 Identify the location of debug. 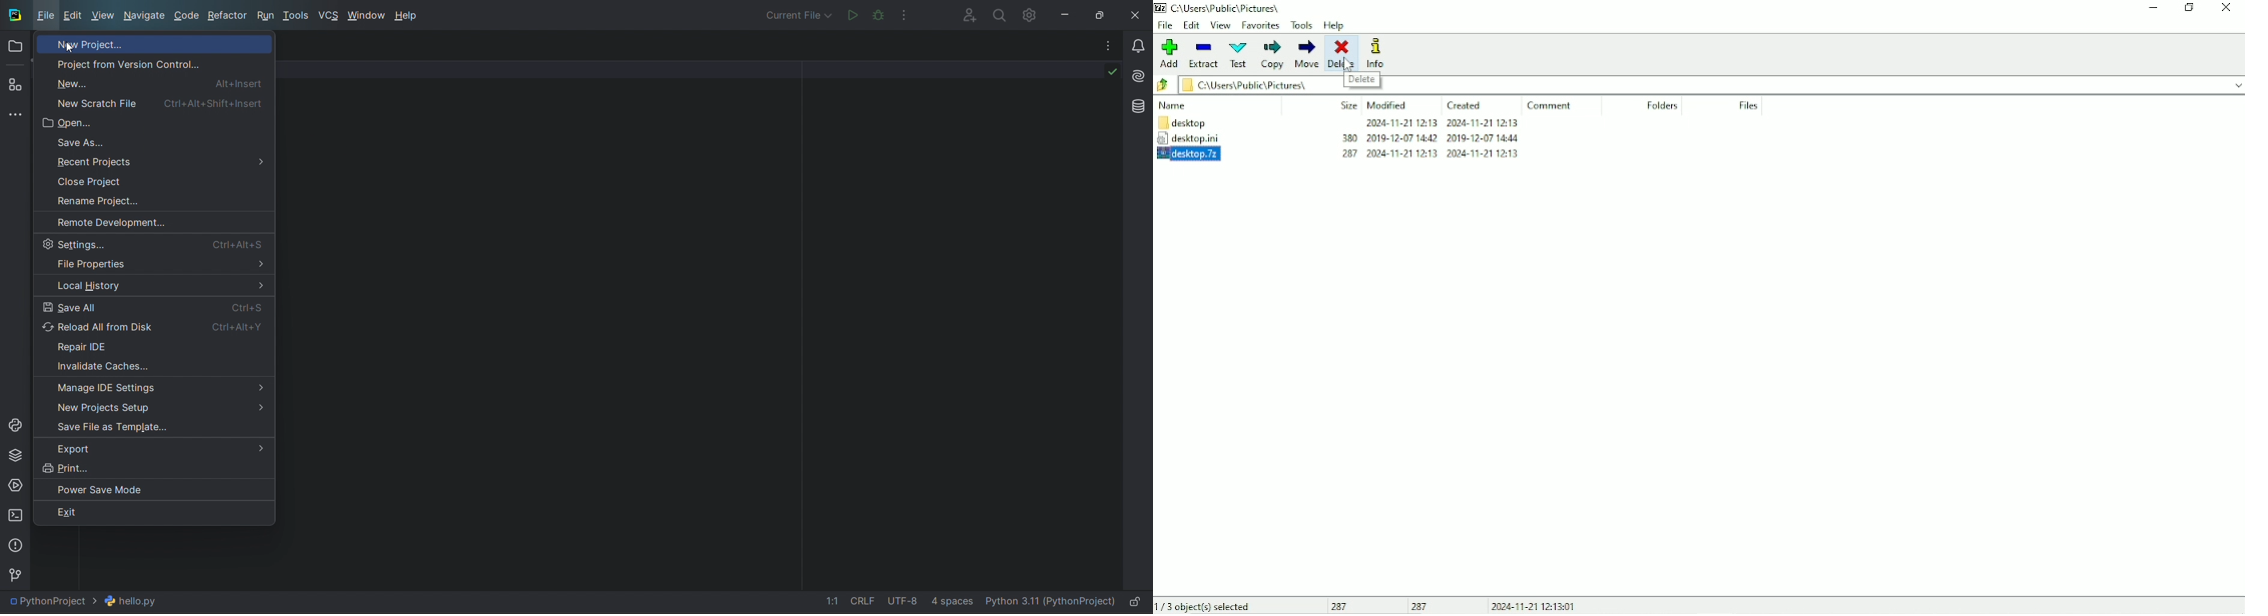
(880, 14).